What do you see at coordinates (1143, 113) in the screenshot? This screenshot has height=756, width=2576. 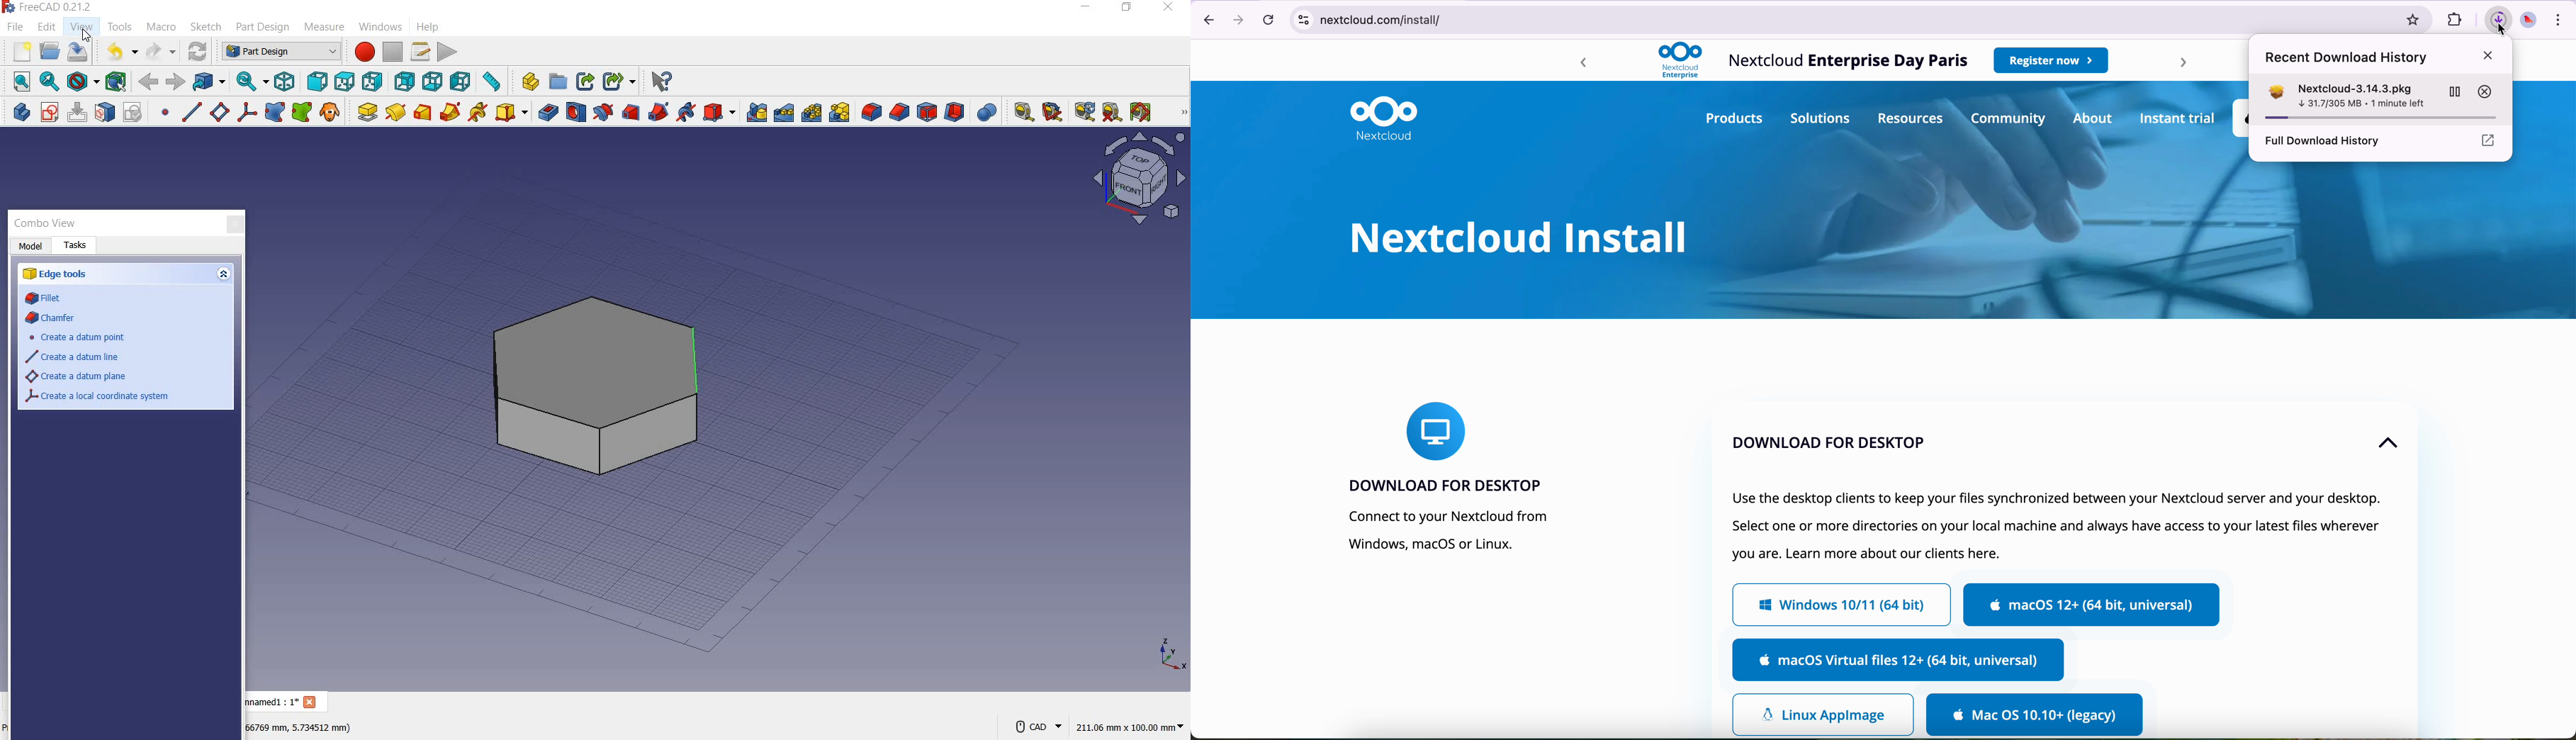 I see `Toggle all` at bounding box center [1143, 113].